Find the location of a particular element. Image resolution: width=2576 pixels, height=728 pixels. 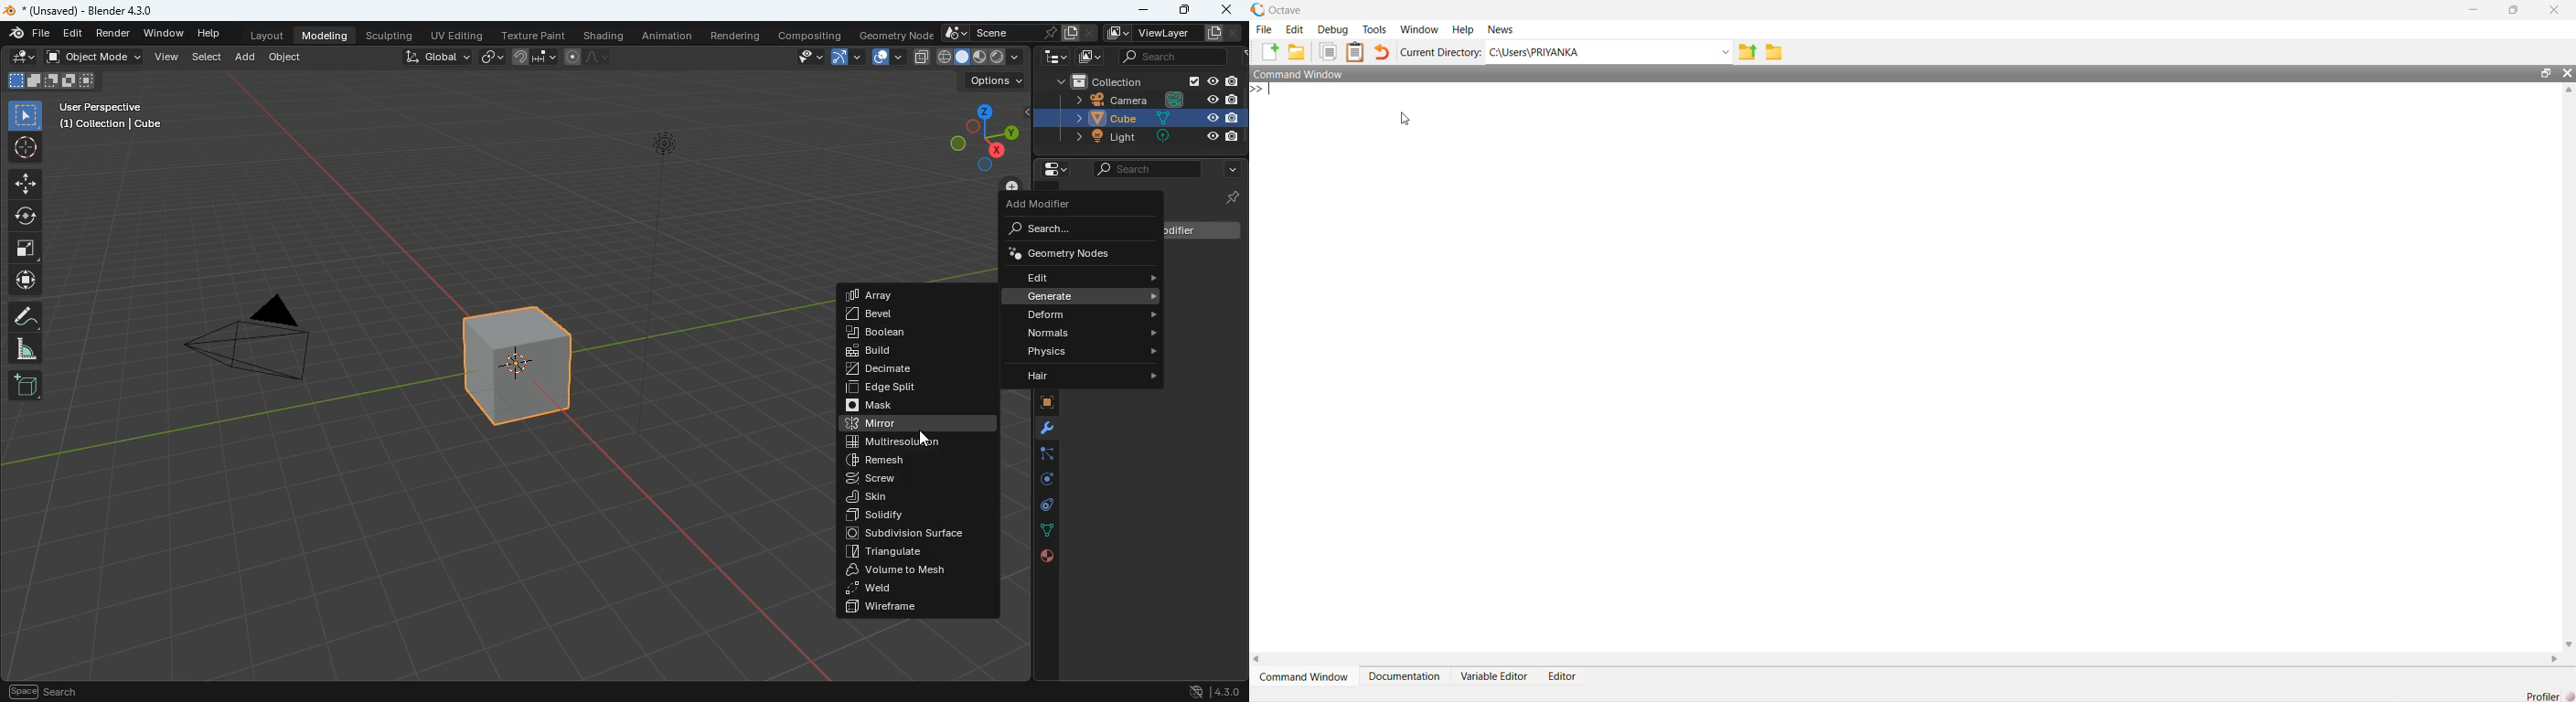

C:\Users\PRIYANKA is located at coordinates (1550, 52).